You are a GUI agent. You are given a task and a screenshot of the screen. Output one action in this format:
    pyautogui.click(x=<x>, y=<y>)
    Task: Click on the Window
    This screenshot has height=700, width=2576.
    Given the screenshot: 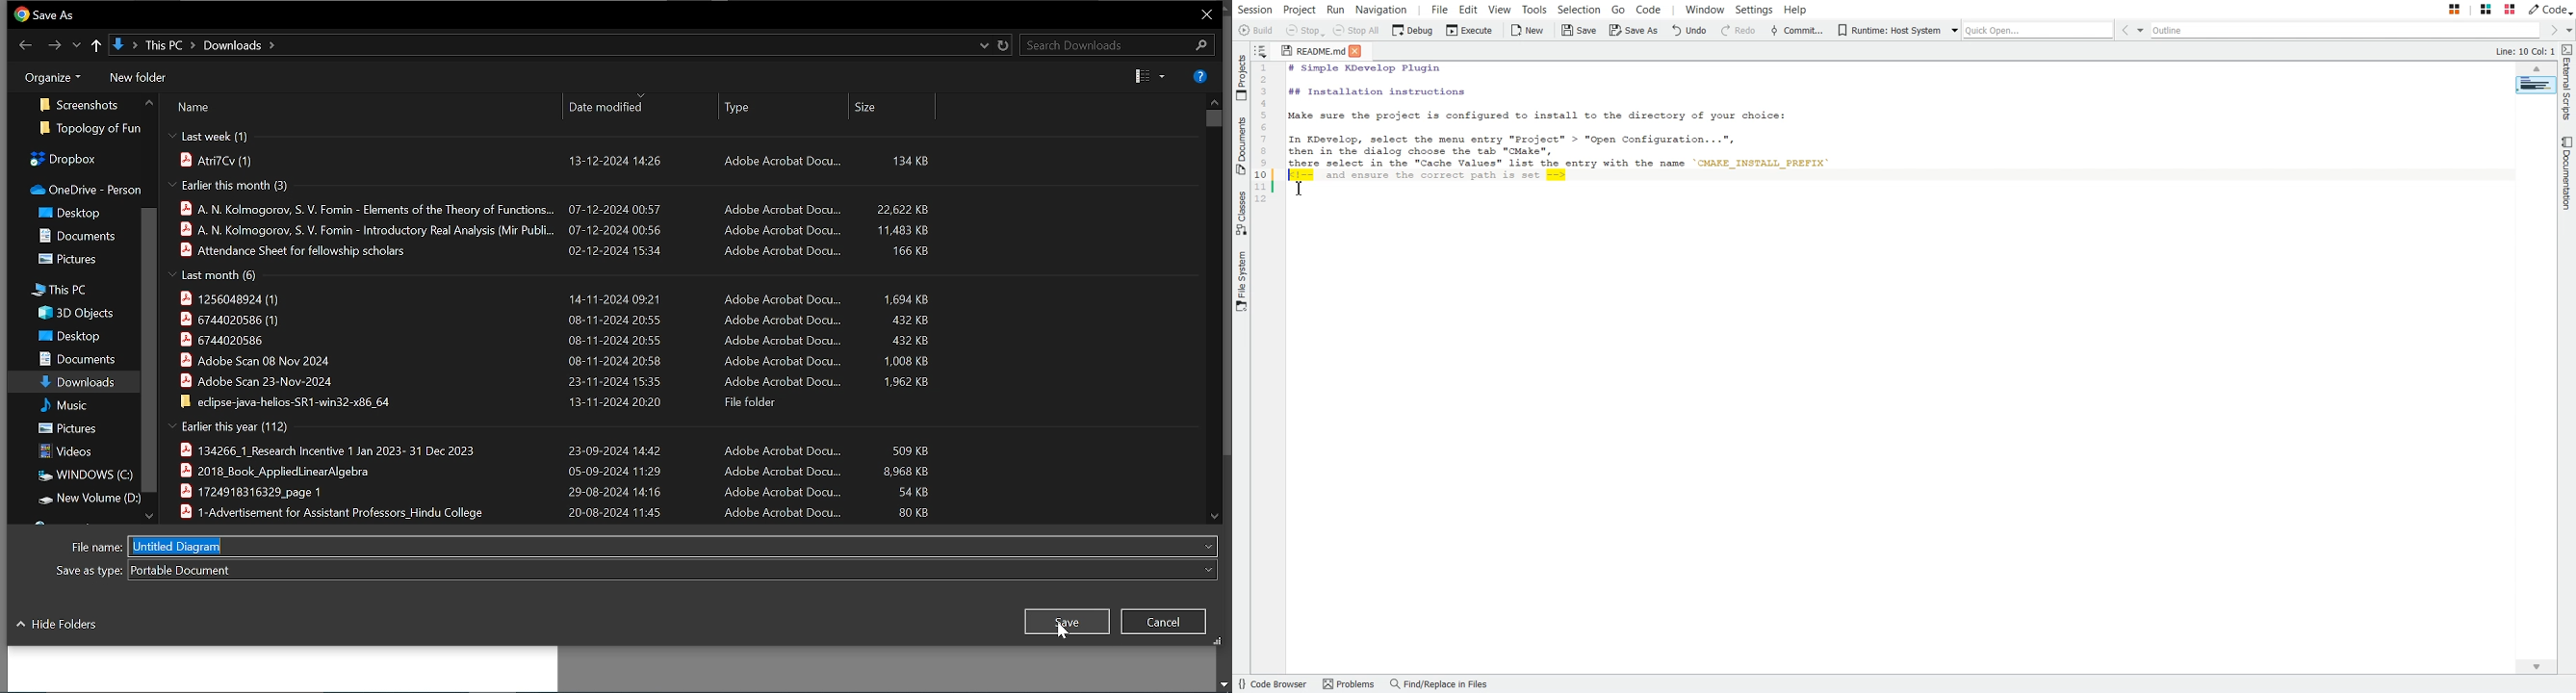 What is the action you would take?
    pyautogui.click(x=1705, y=8)
    